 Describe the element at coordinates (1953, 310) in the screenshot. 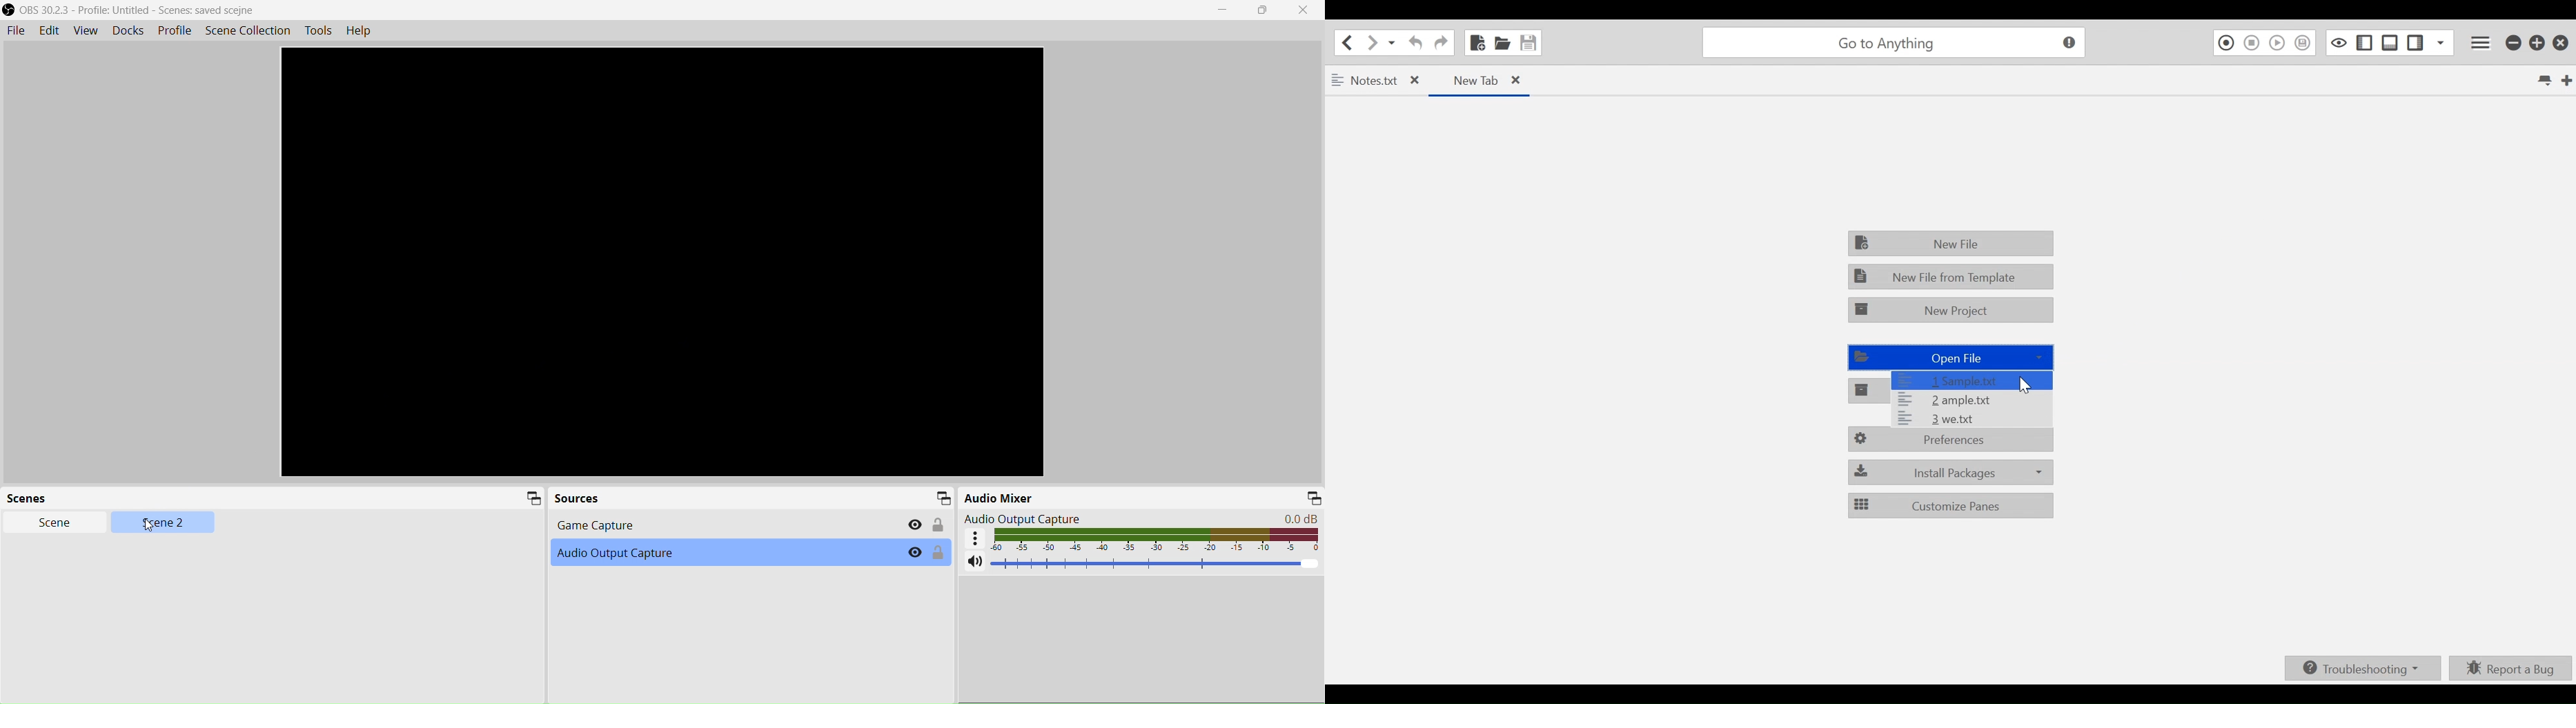

I see `New Project` at that location.